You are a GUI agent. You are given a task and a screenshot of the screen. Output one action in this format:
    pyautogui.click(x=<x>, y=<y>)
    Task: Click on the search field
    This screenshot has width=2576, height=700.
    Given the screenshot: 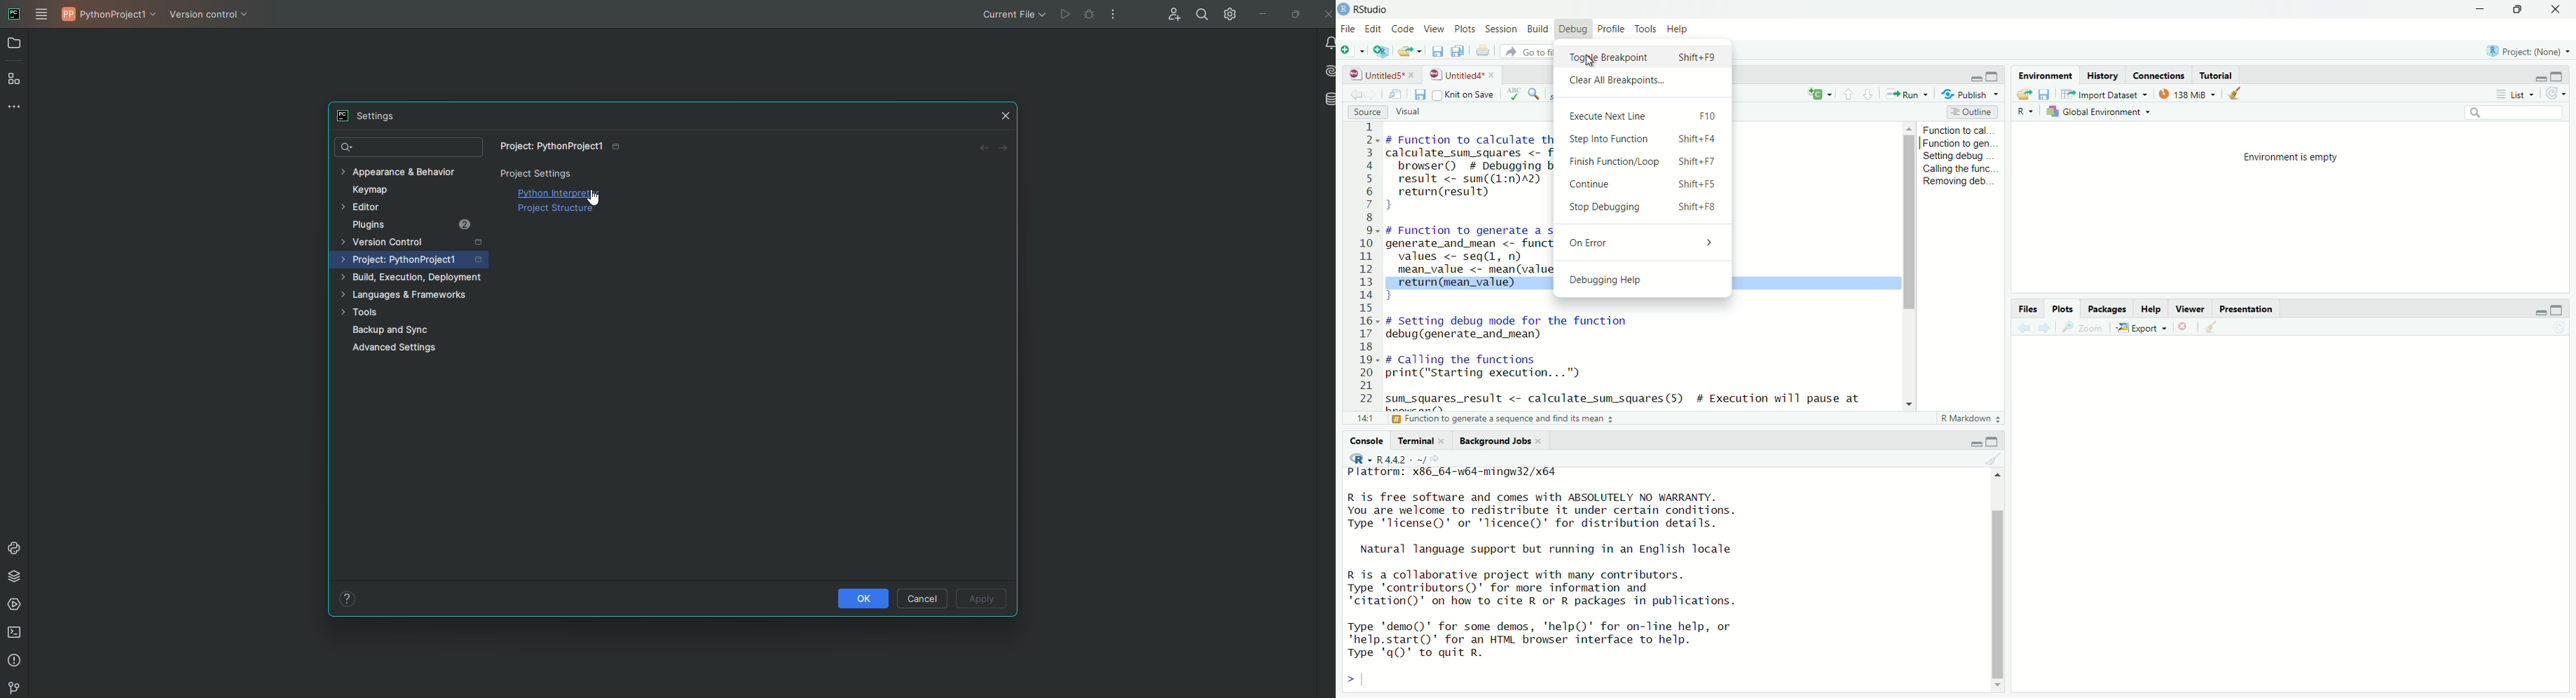 What is the action you would take?
    pyautogui.click(x=2514, y=113)
    